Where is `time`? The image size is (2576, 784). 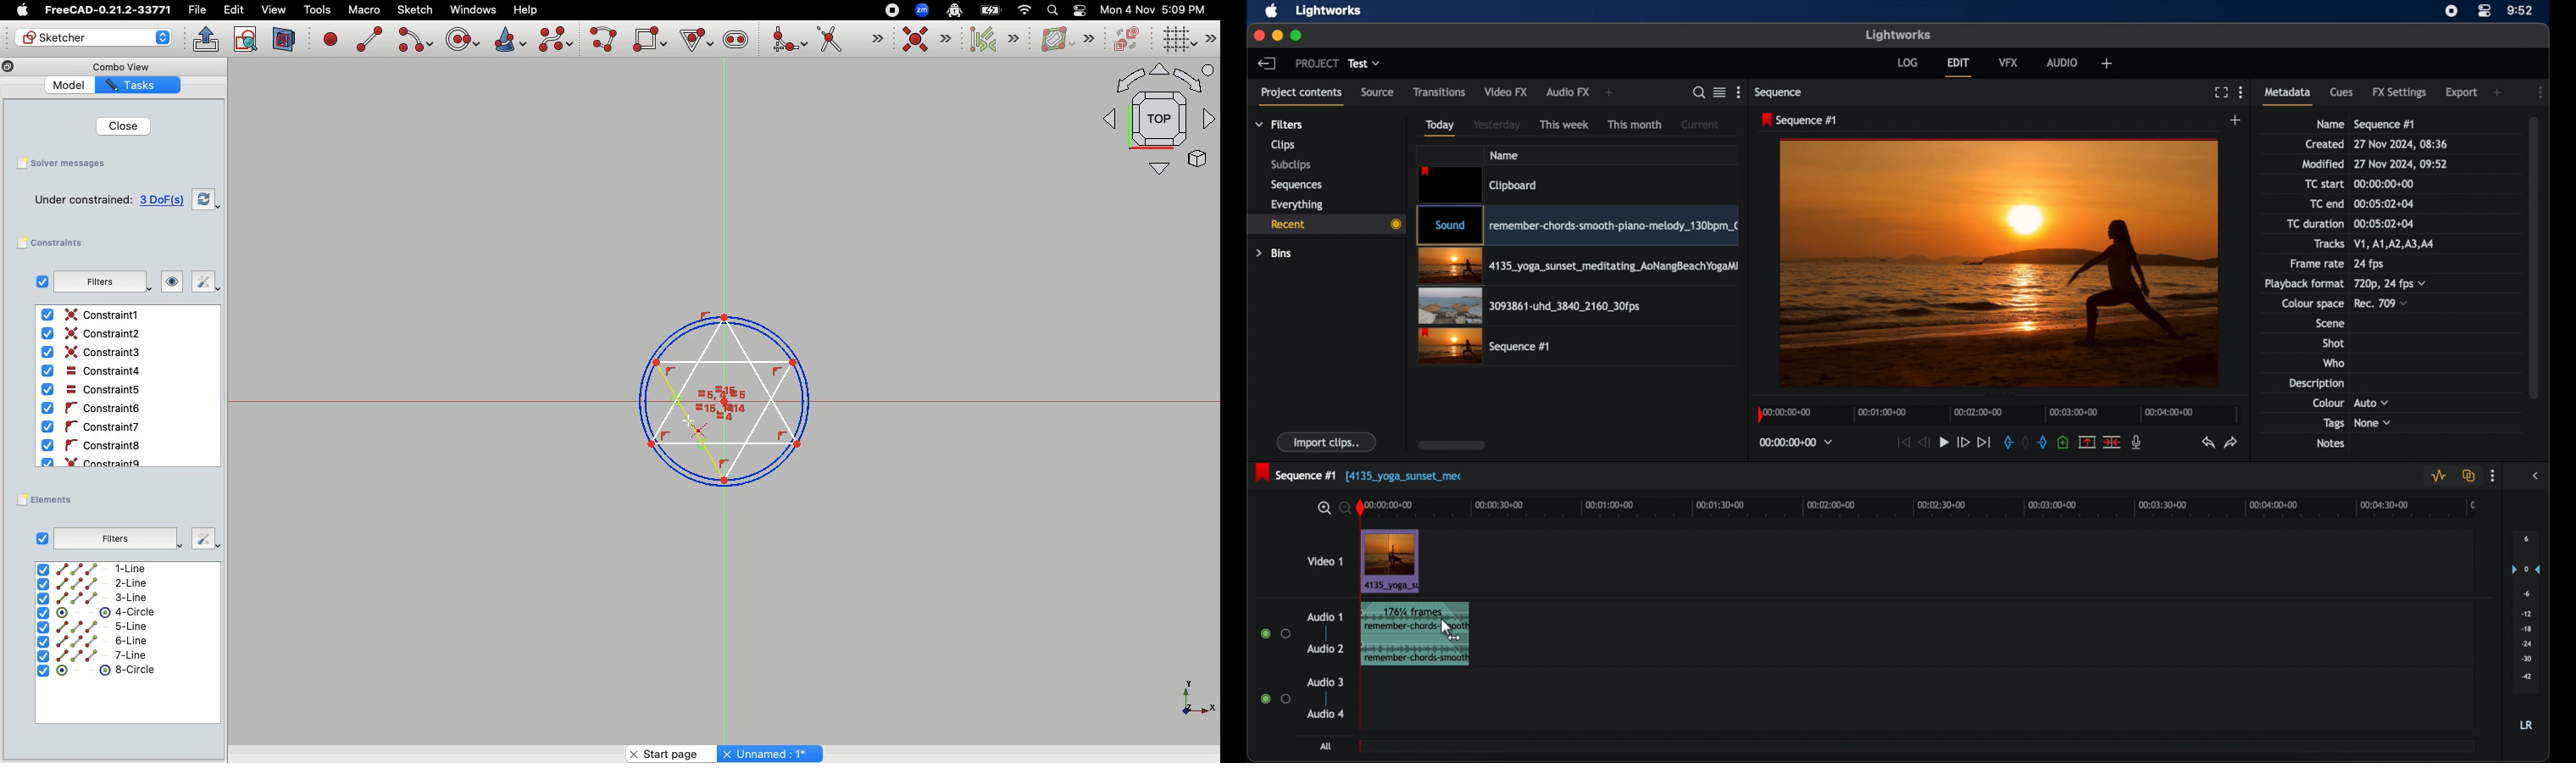
time is located at coordinates (2520, 9).